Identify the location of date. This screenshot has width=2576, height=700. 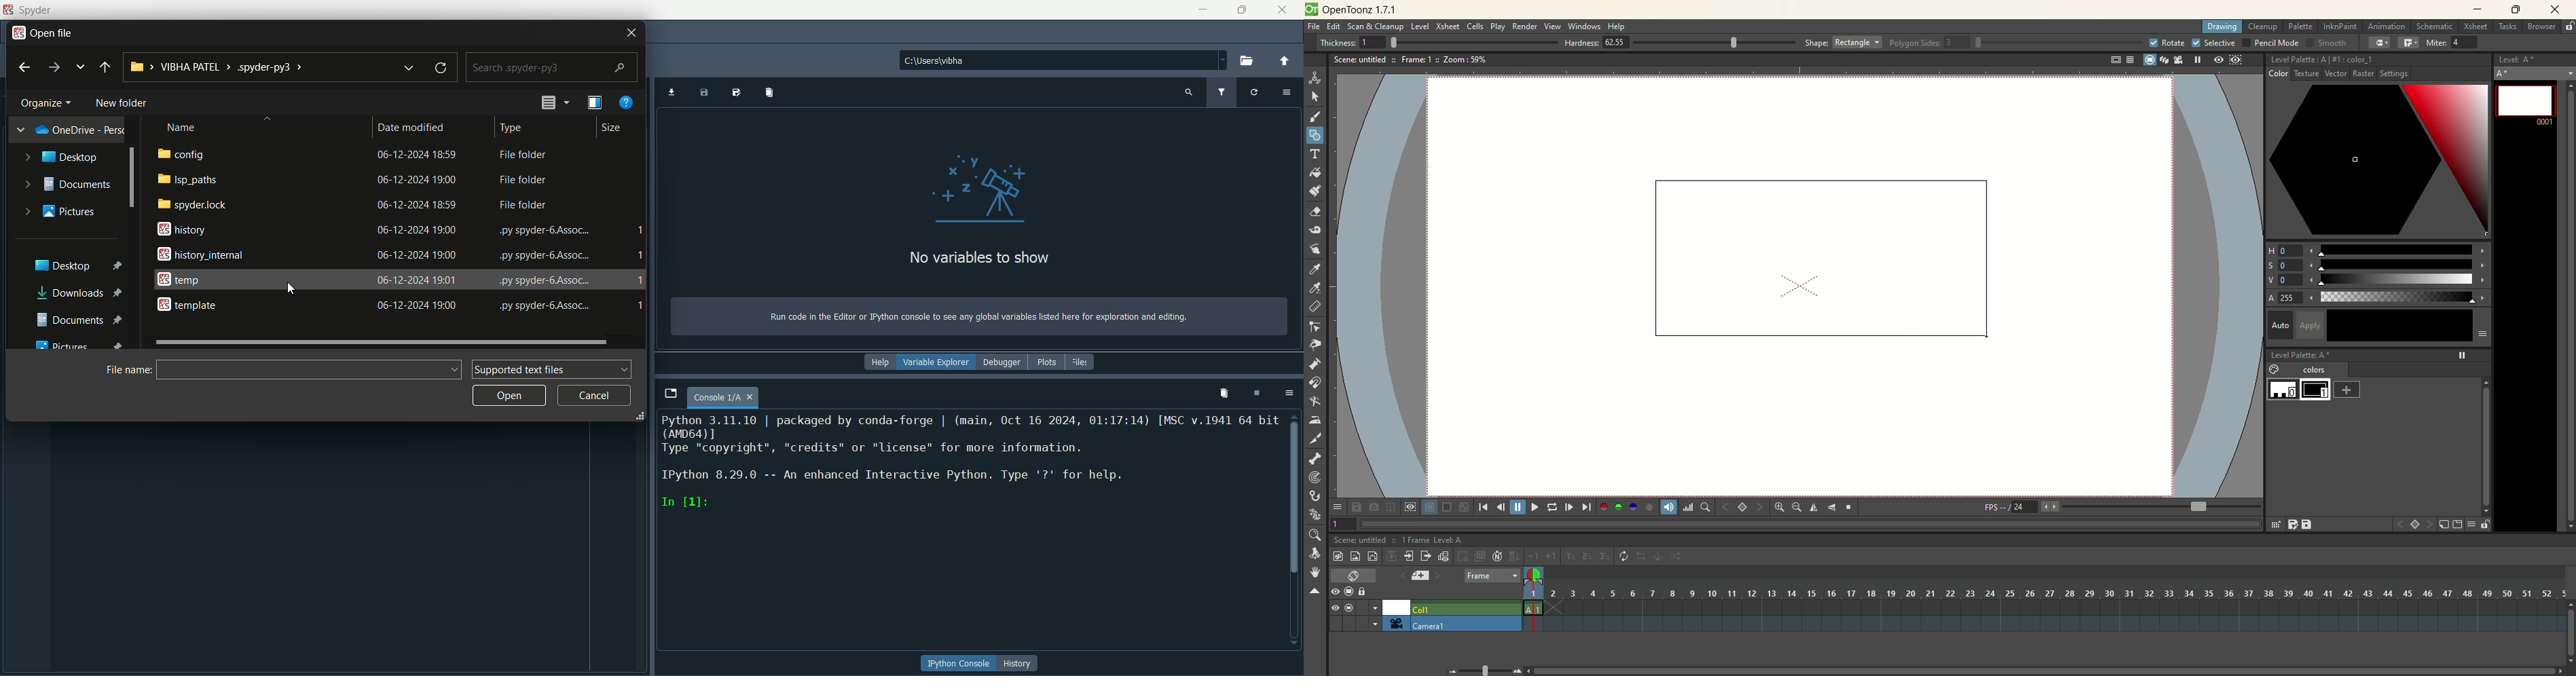
(418, 304).